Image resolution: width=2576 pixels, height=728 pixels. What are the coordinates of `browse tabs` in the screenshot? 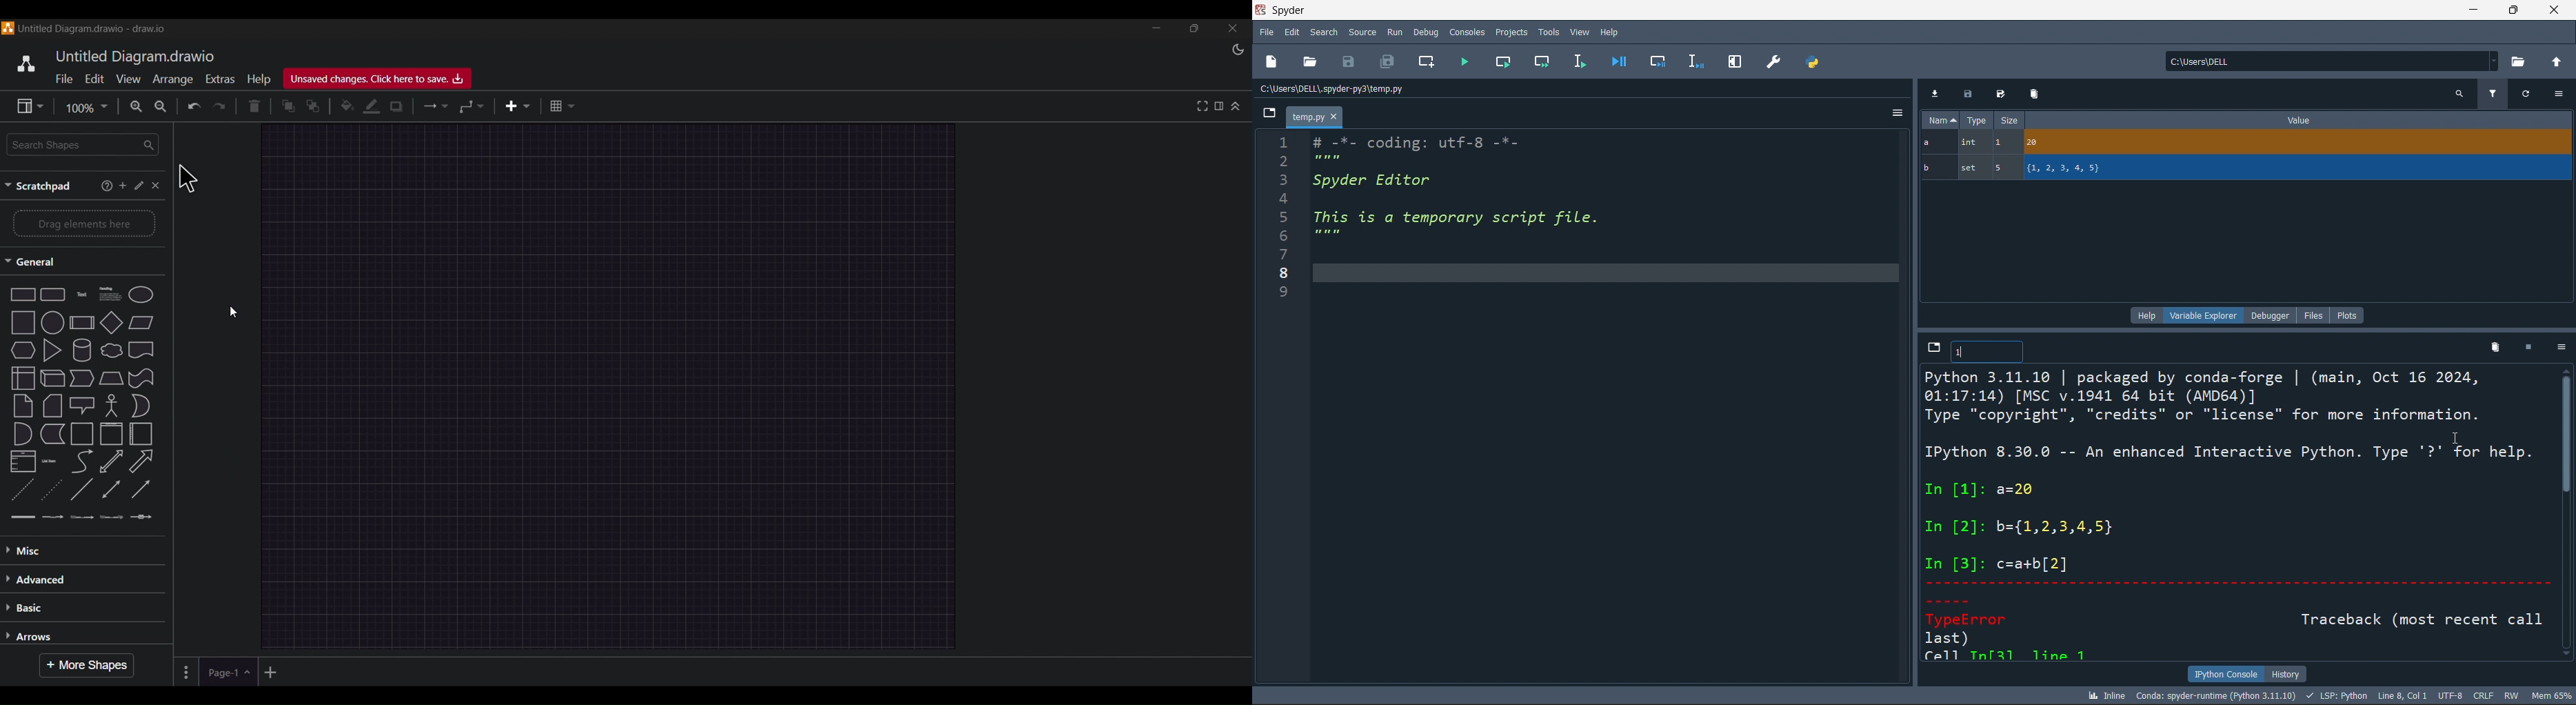 It's located at (1932, 348).